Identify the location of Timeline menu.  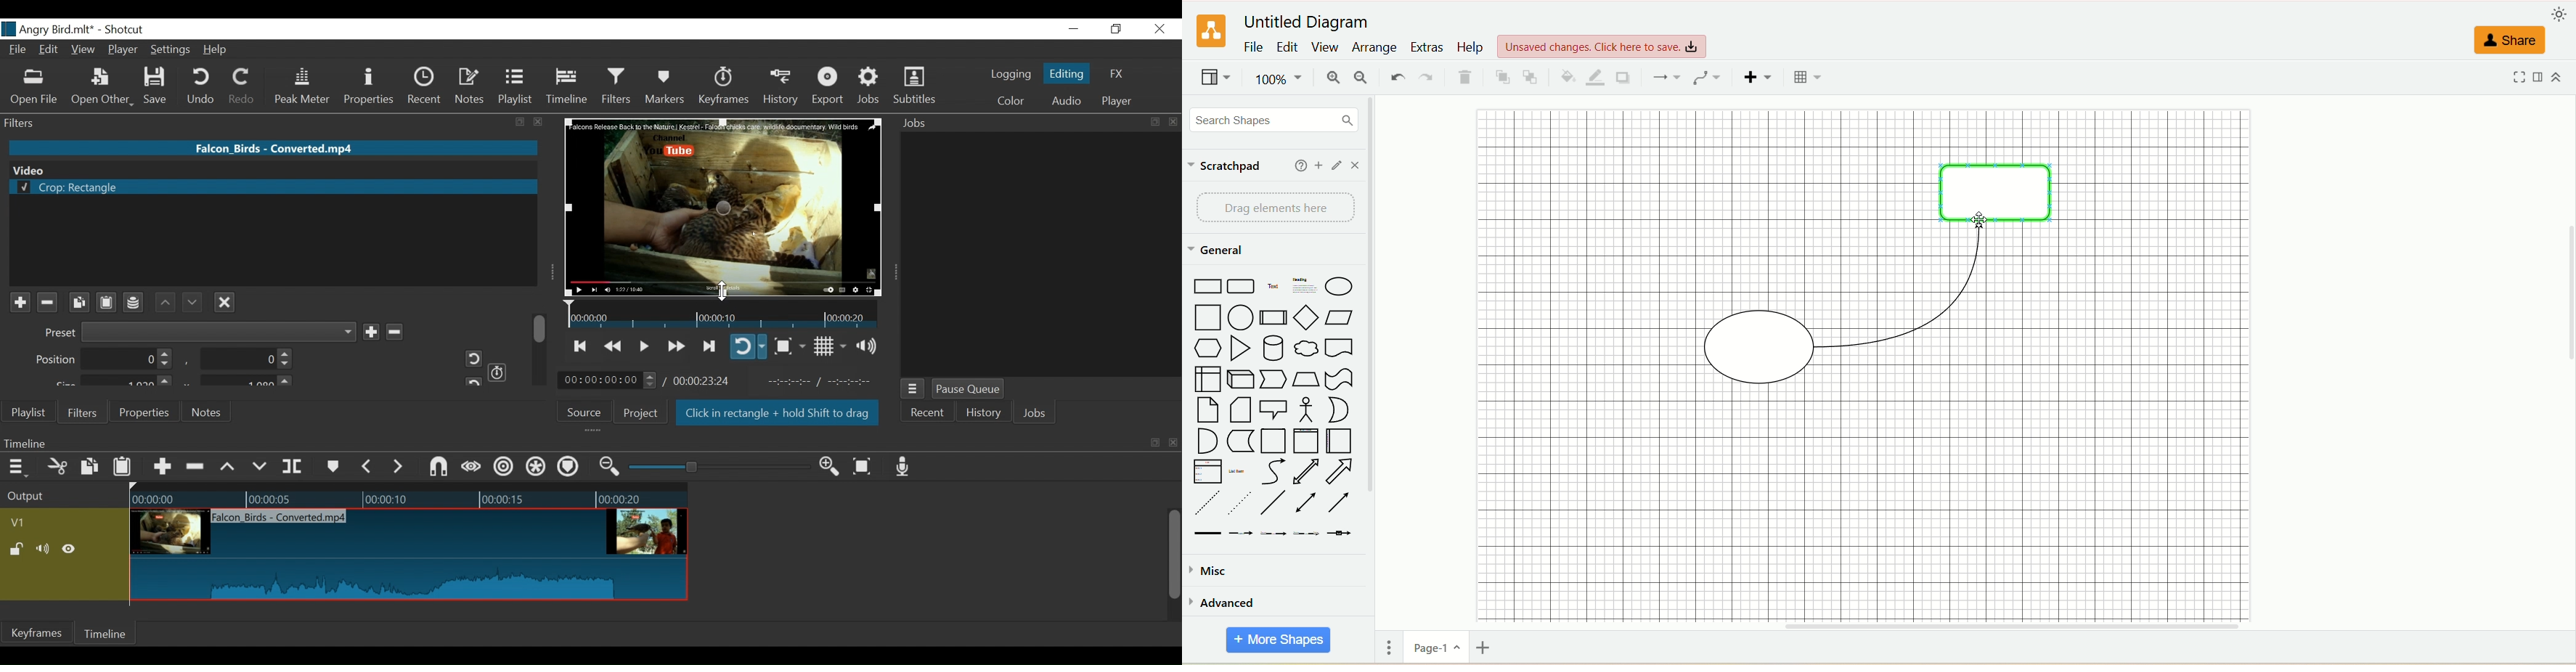
(20, 466).